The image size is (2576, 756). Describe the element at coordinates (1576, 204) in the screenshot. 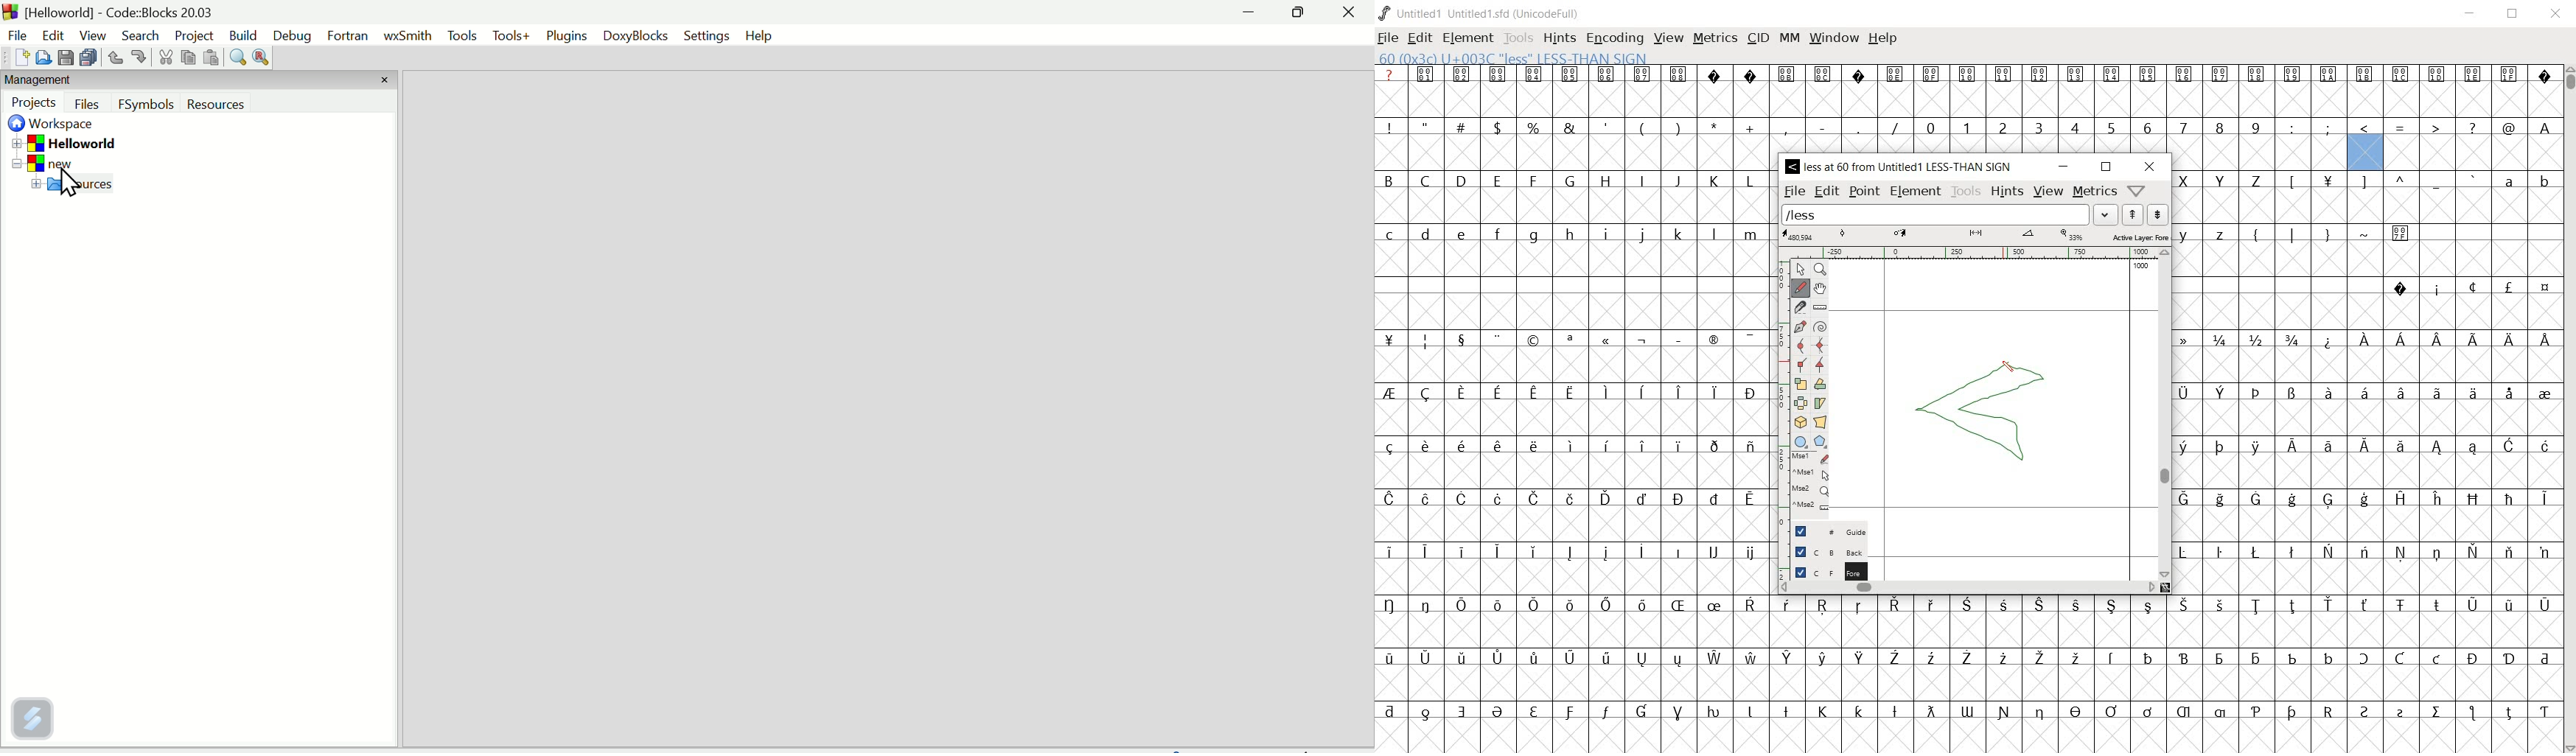

I see `empty cells` at that location.